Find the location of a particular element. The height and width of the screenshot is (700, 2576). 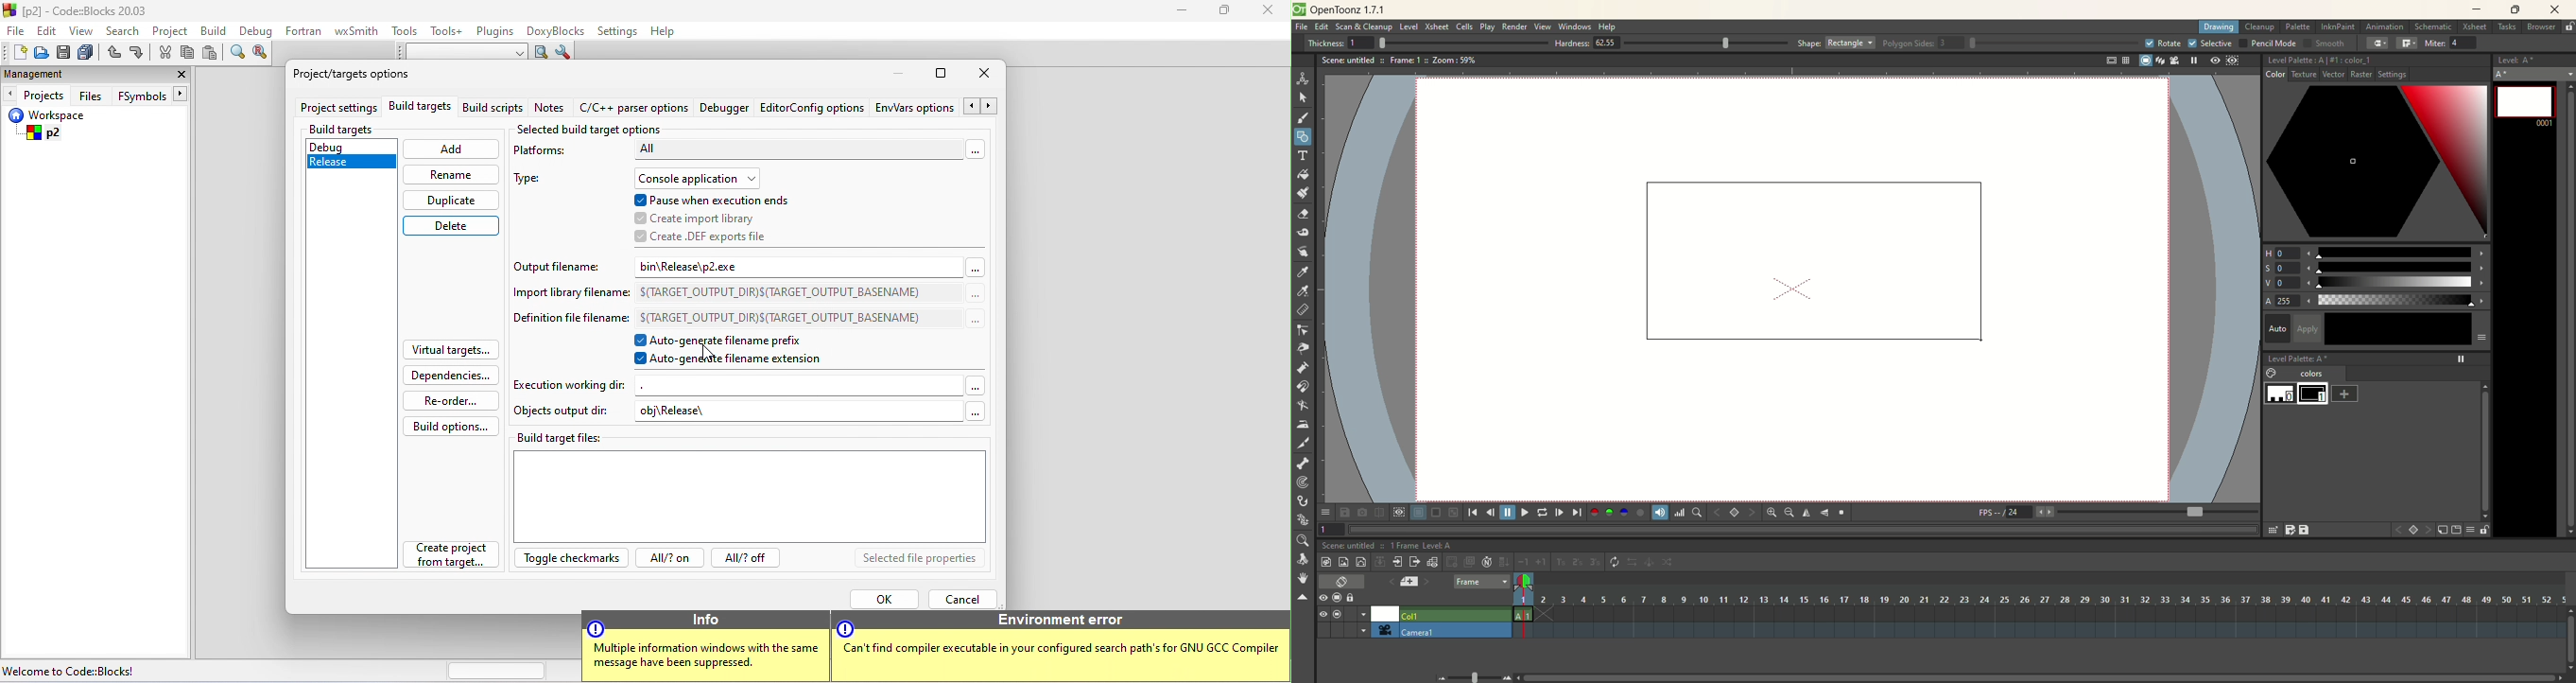

type is located at coordinates (536, 182).